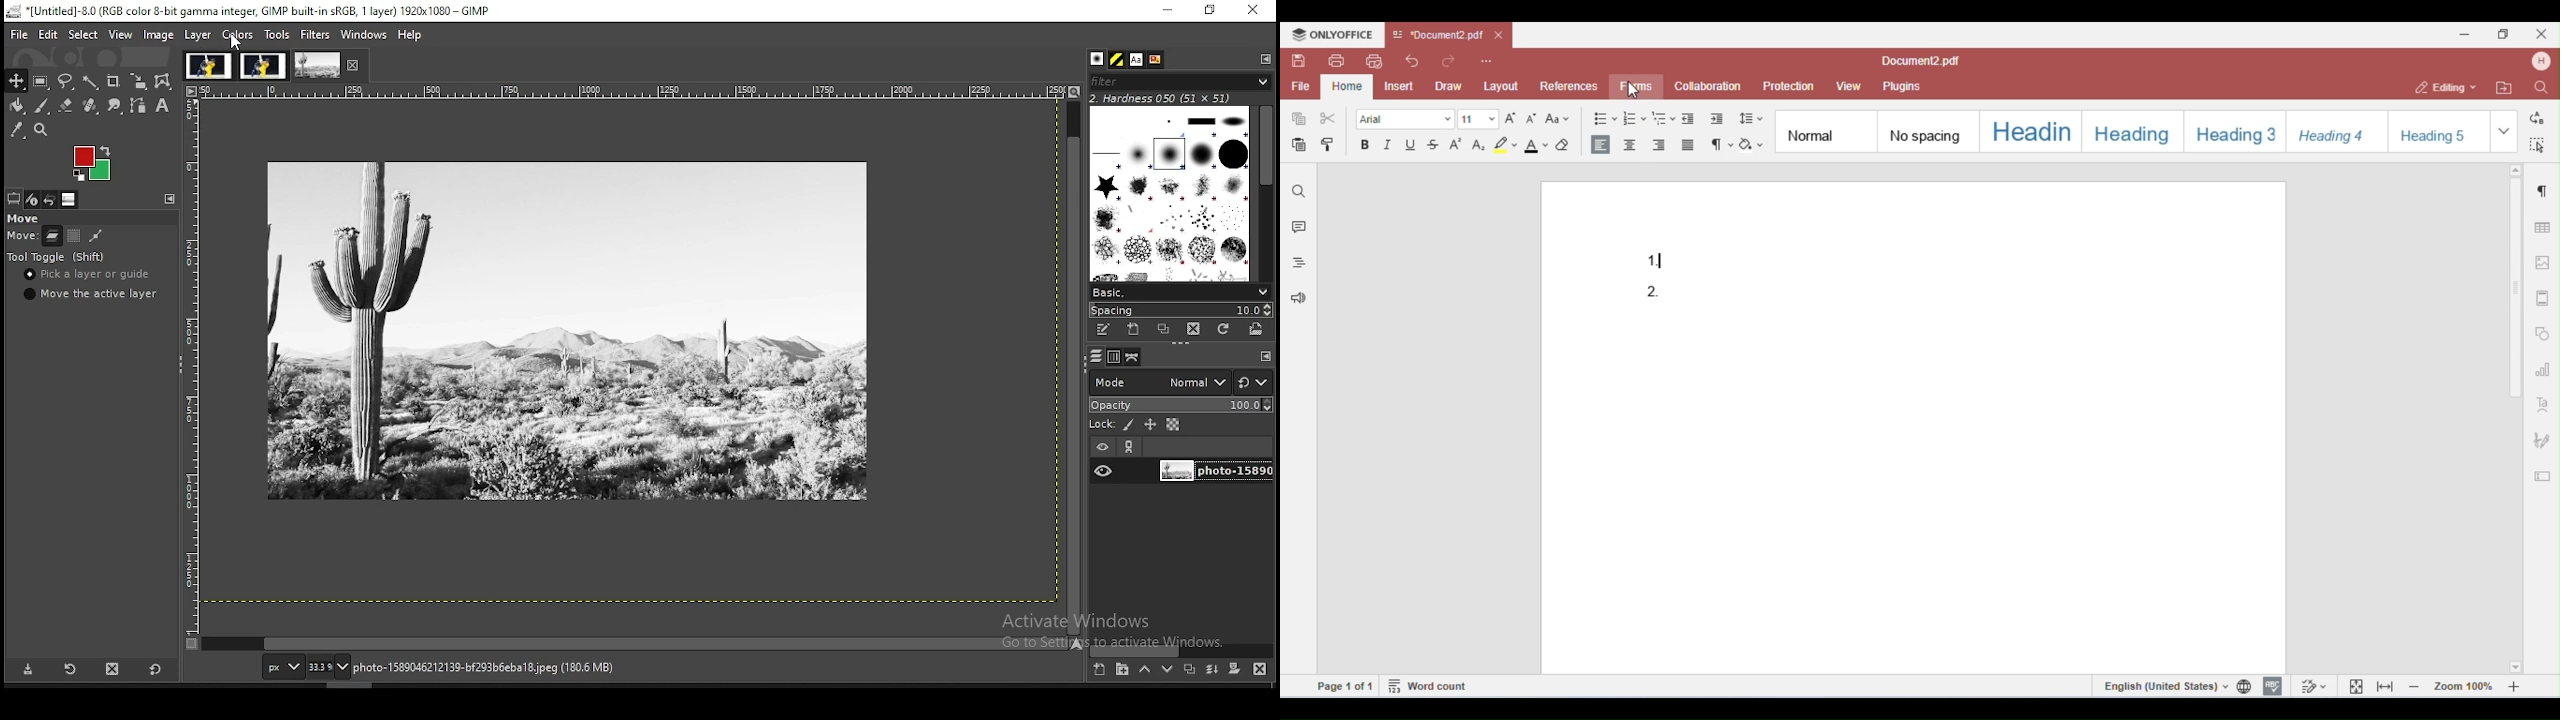 This screenshot has height=728, width=2576. What do you see at coordinates (279, 33) in the screenshot?
I see `tools` at bounding box center [279, 33].